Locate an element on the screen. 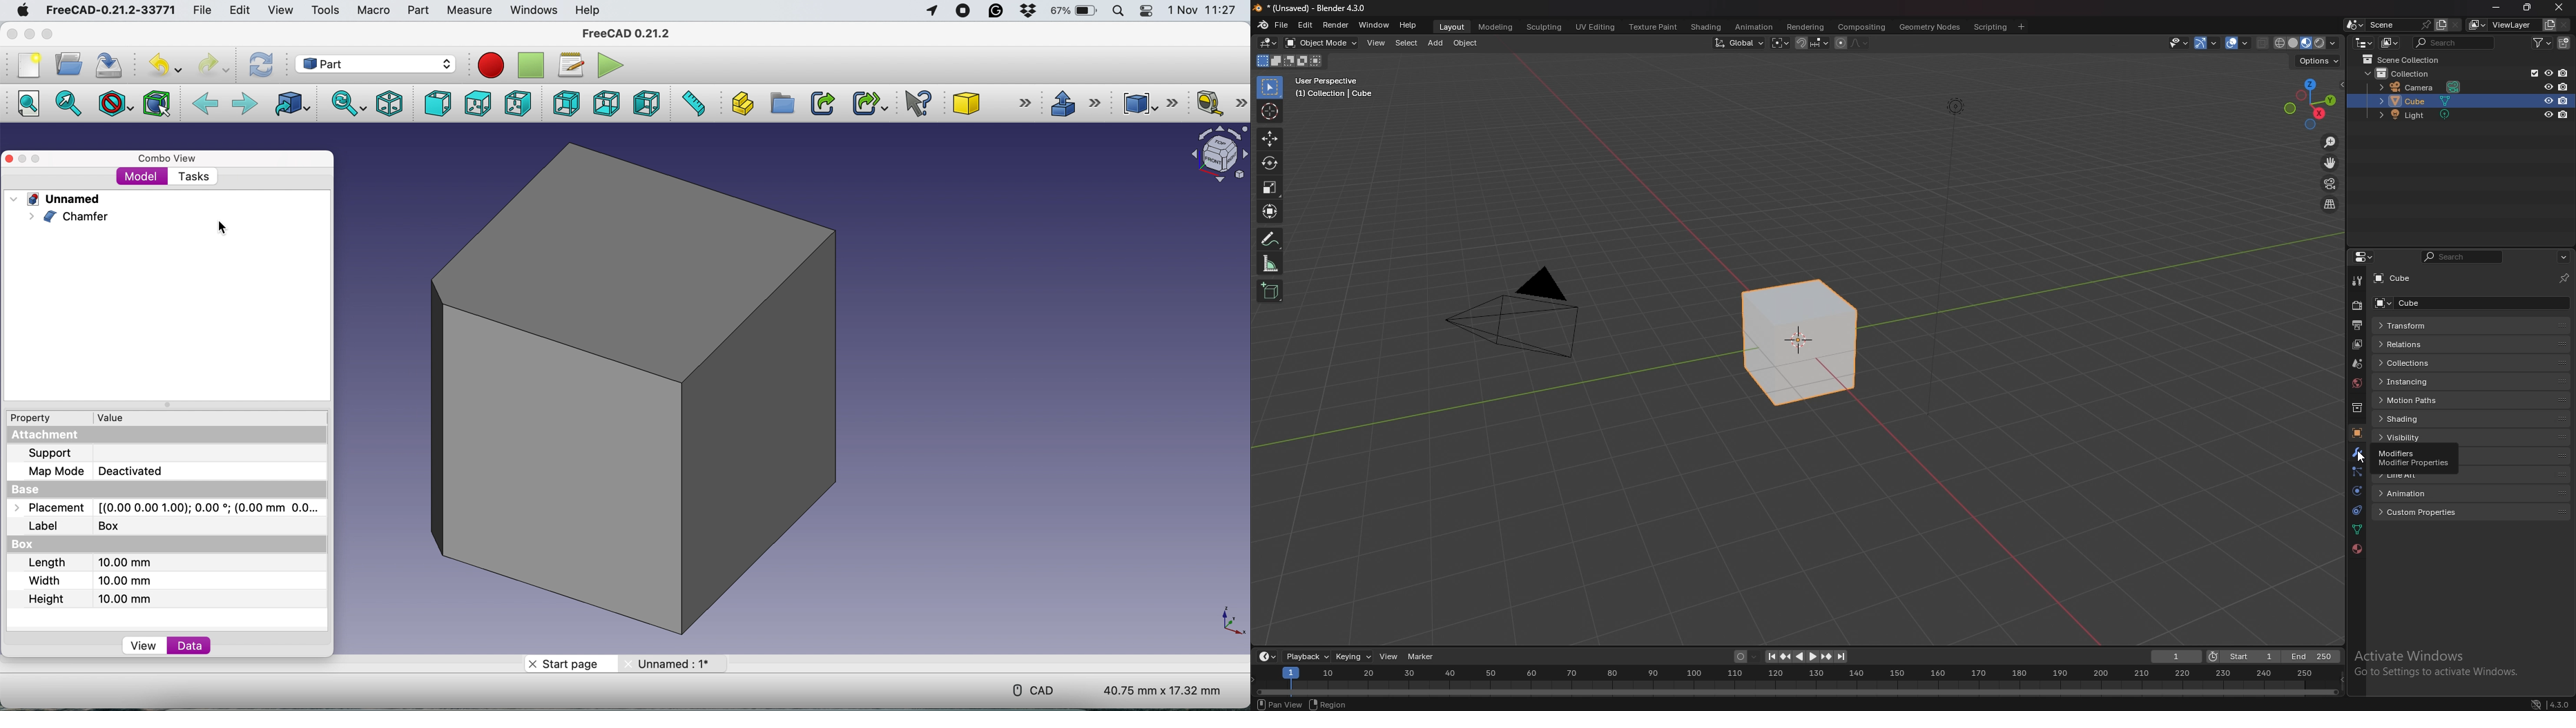 This screenshot has height=728, width=2576. create group is located at coordinates (783, 103).